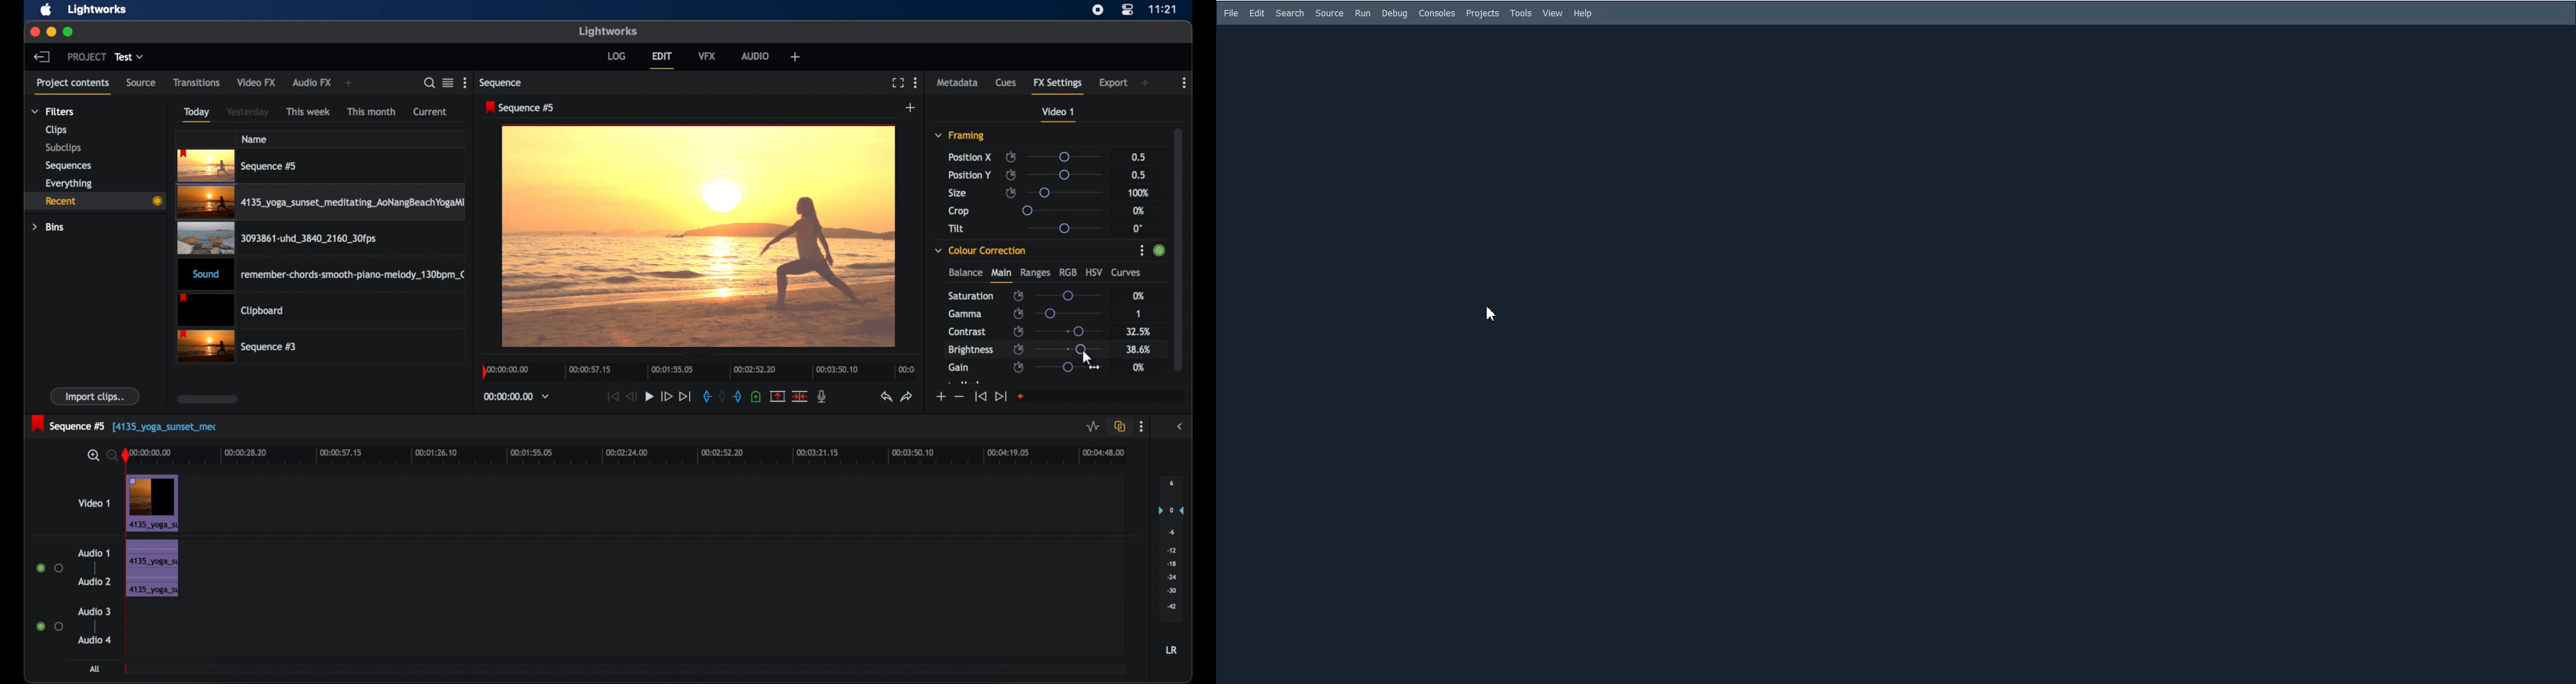 The height and width of the screenshot is (700, 2576). I want to click on enable/disable keyframes, so click(1011, 192).